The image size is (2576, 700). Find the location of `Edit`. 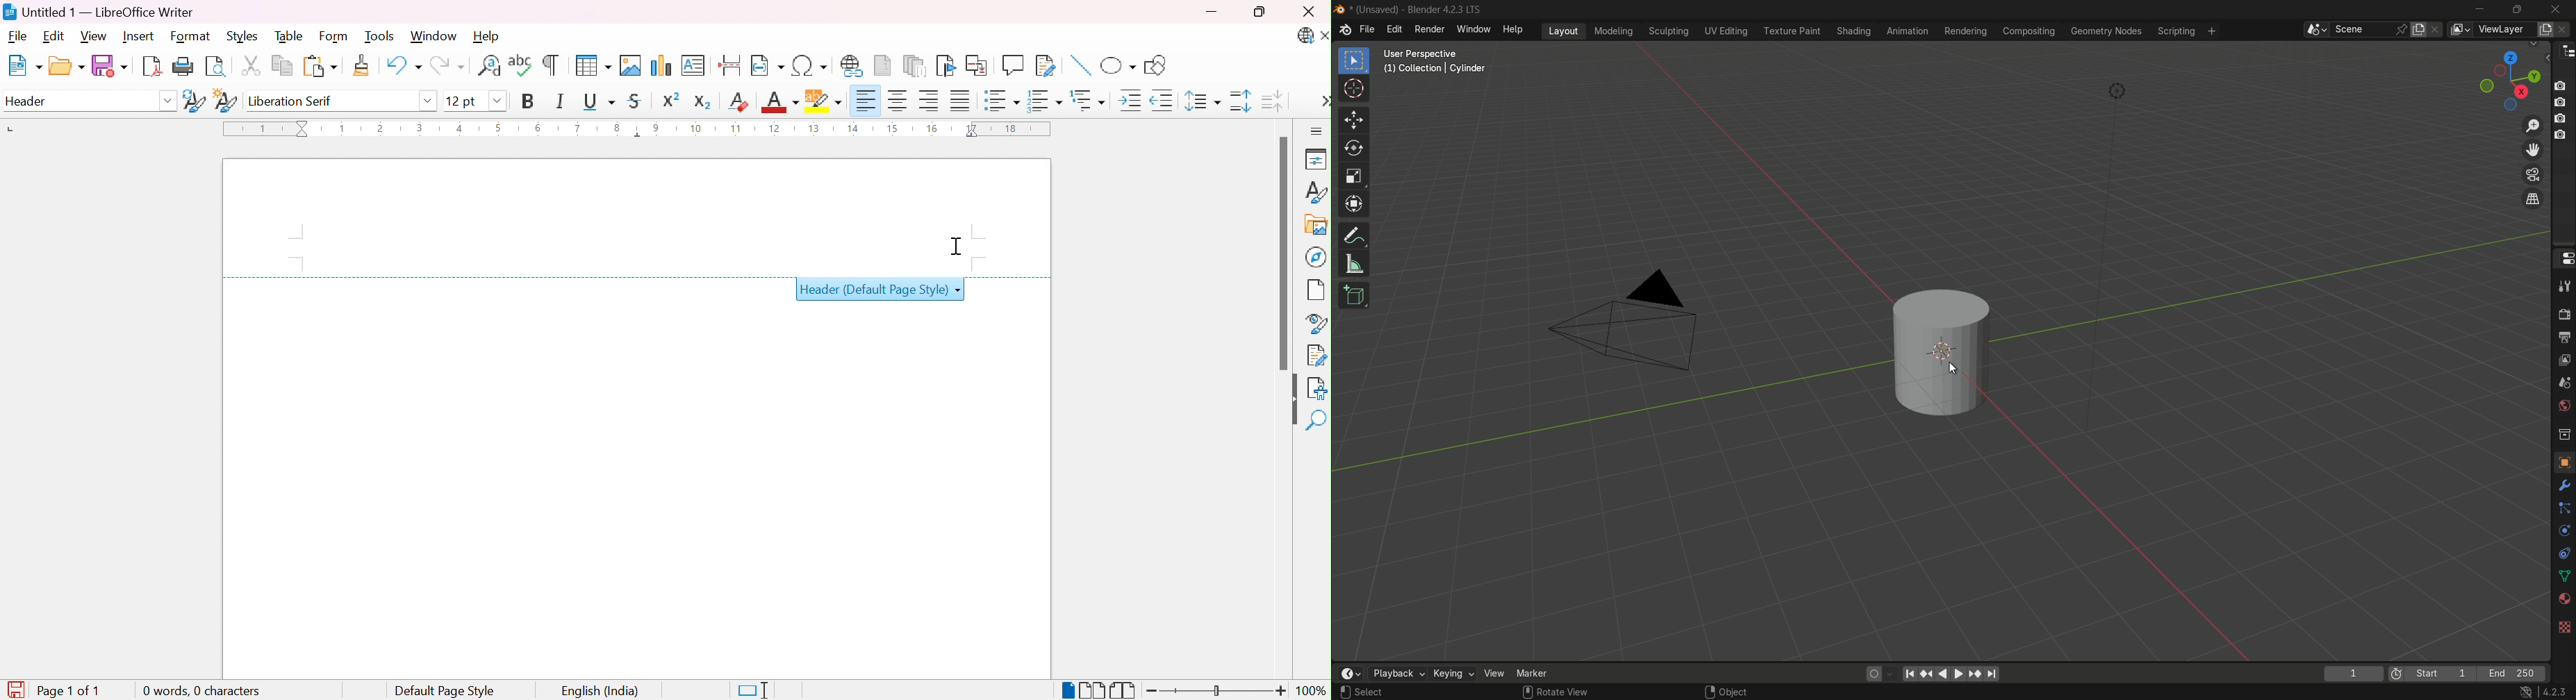

Edit is located at coordinates (57, 36).